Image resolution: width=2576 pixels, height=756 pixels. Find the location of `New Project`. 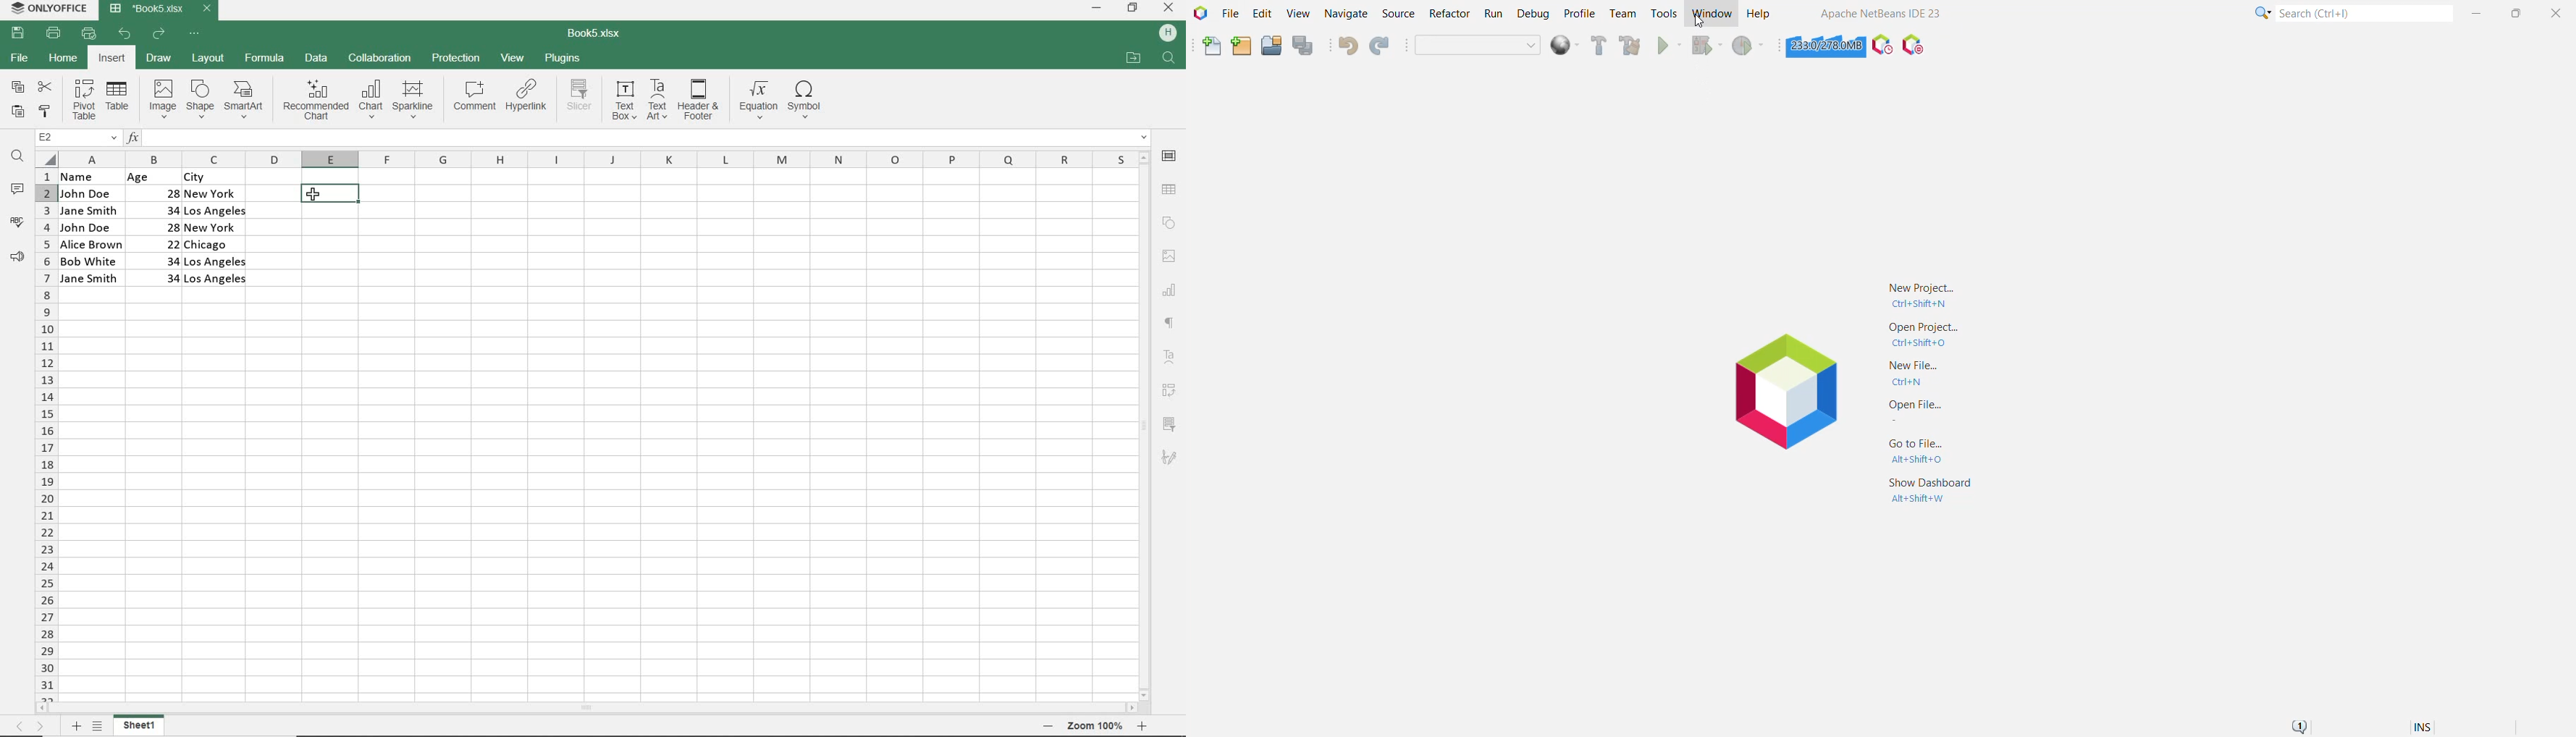

New Project is located at coordinates (1239, 46).